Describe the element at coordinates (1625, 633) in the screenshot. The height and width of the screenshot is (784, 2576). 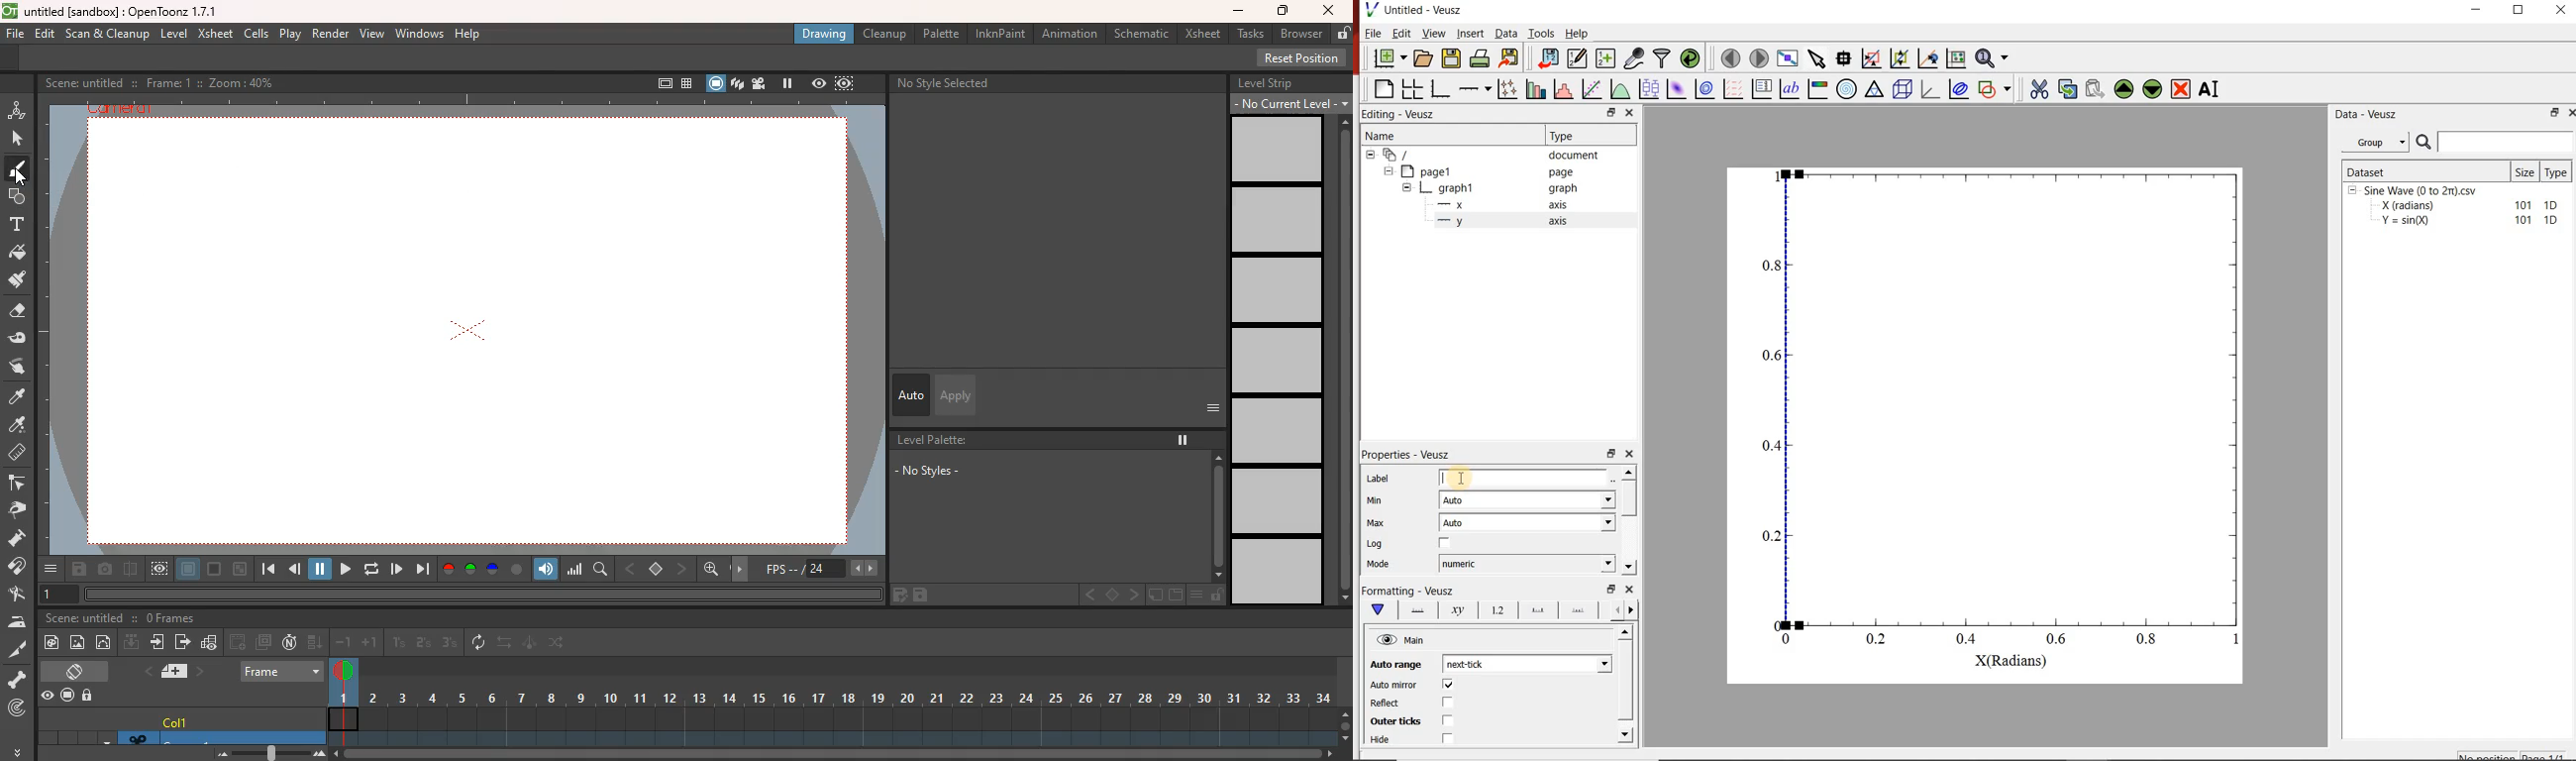
I see `Up` at that location.